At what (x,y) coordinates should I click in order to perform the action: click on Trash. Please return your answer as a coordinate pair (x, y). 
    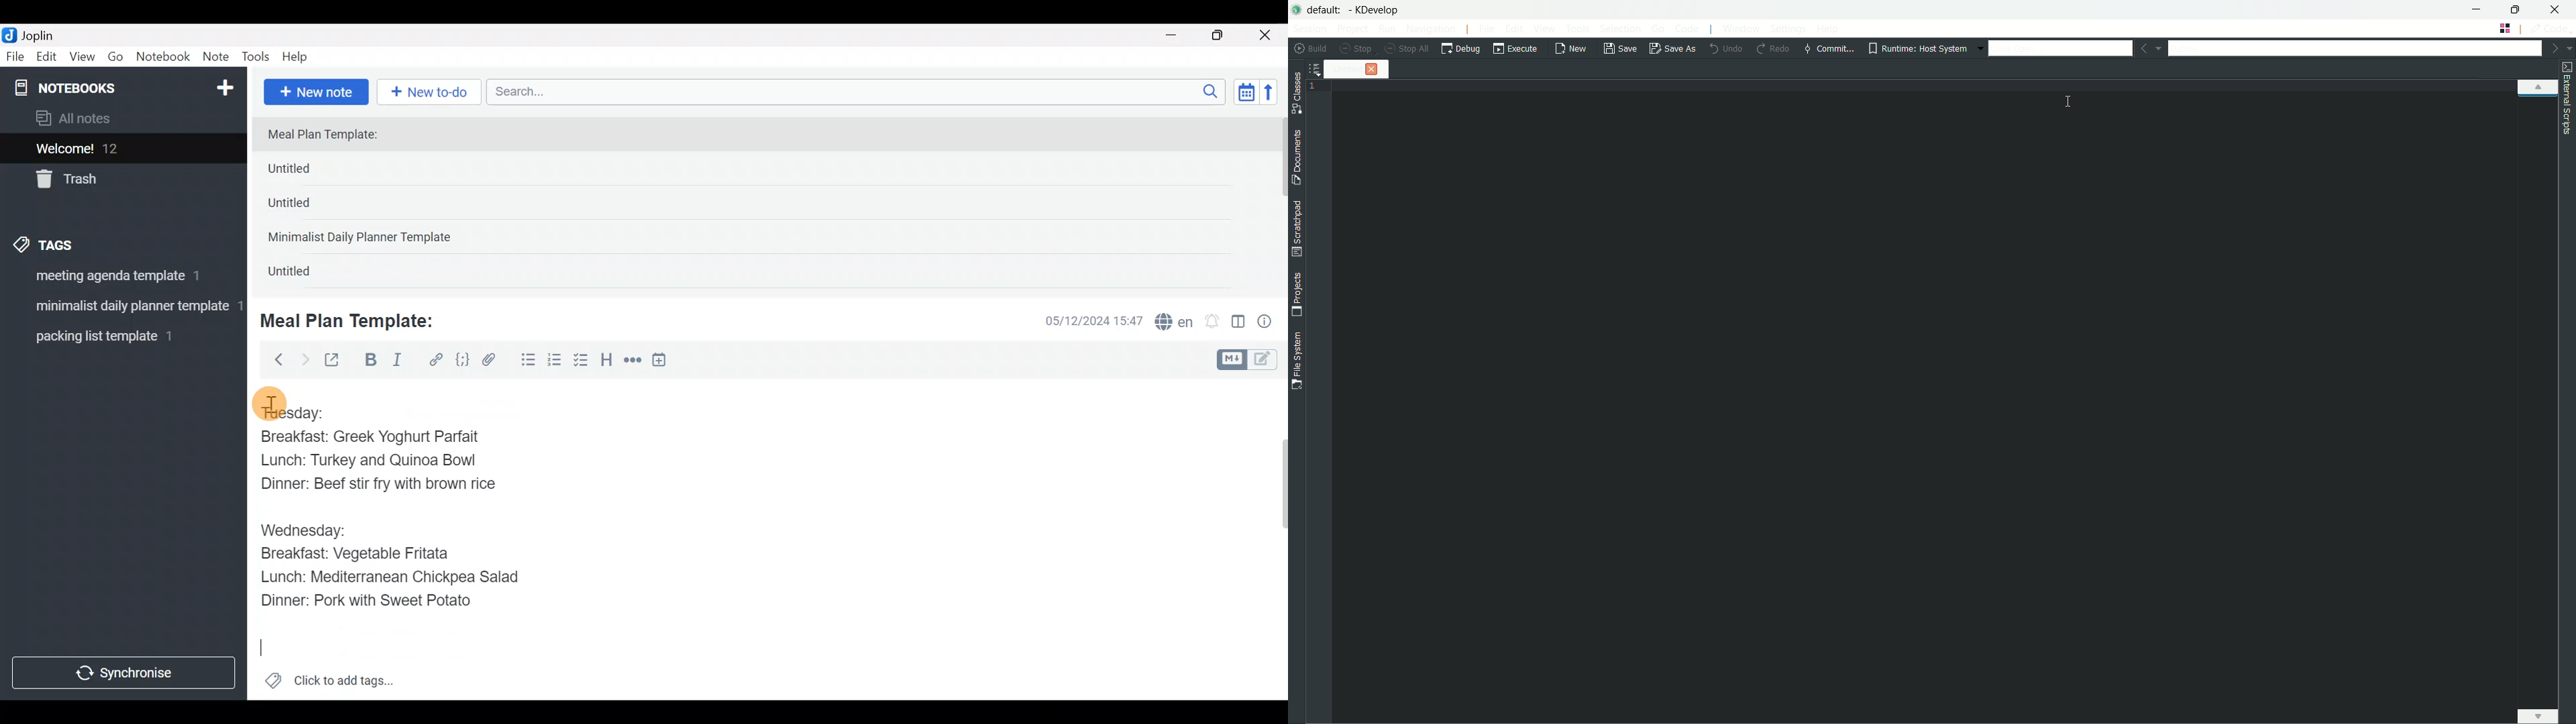
    Looking at the image, I should click on (115, 180).